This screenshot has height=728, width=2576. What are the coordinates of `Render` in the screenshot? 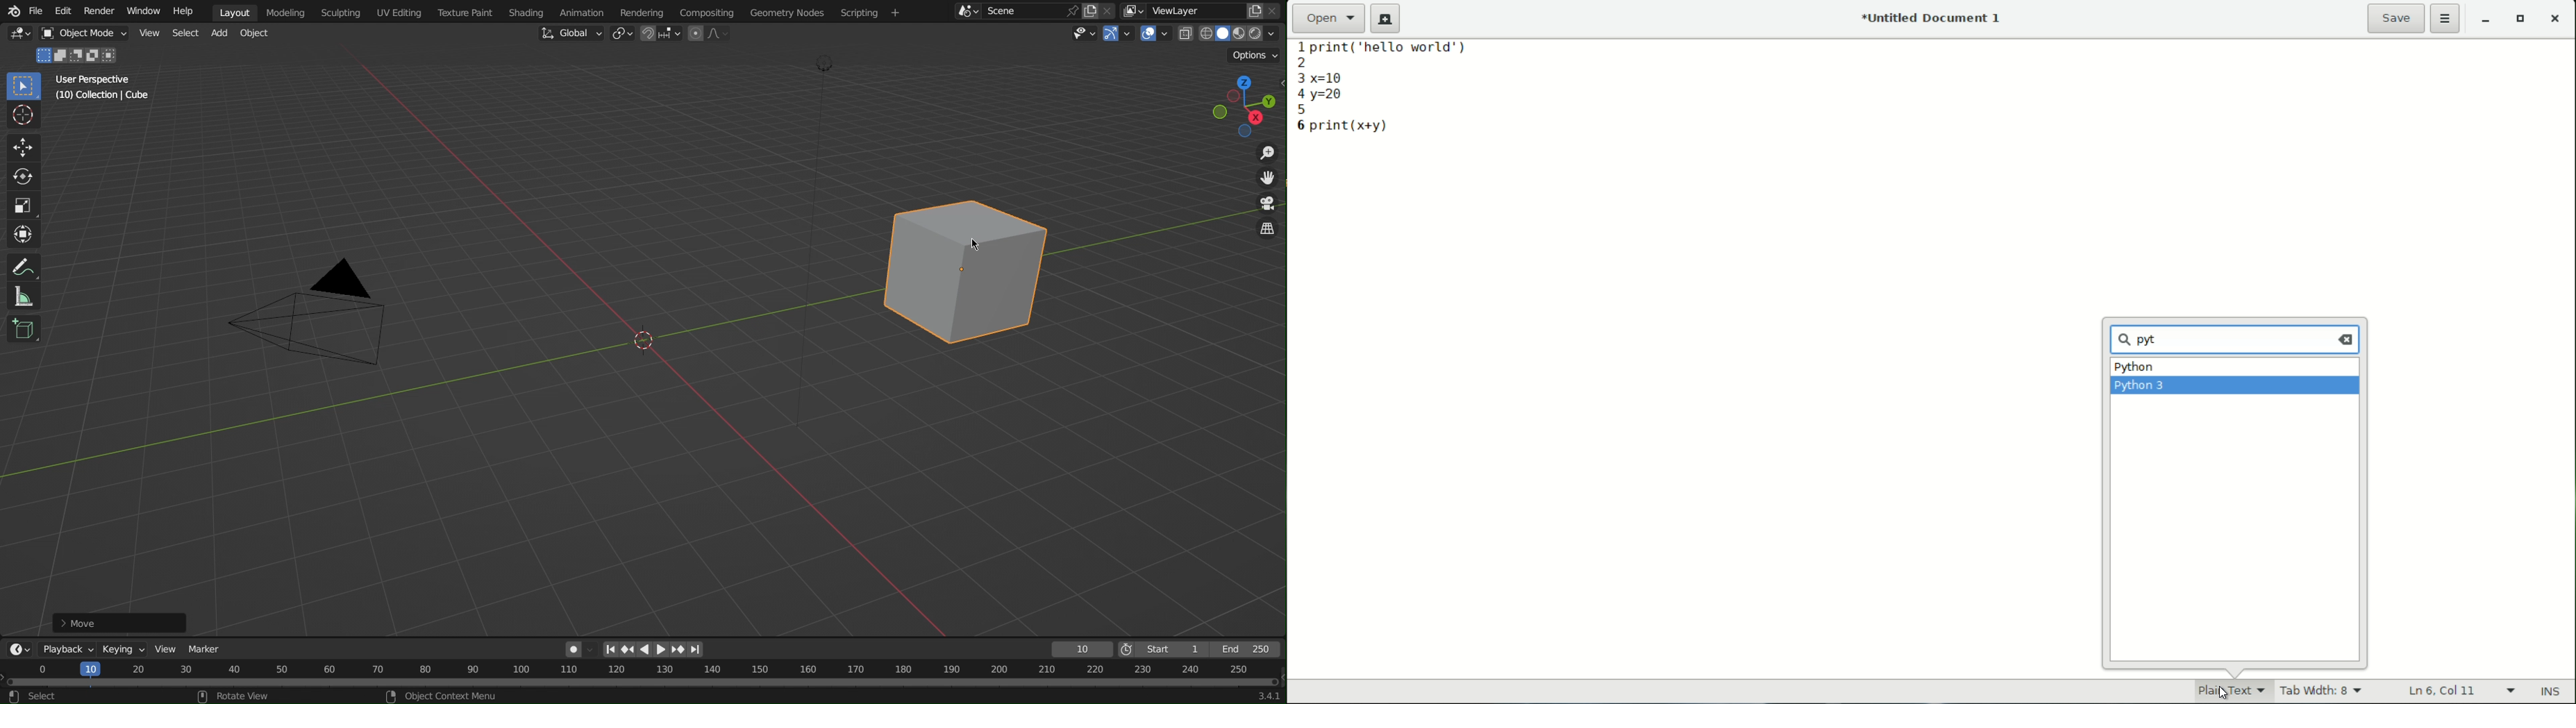 It's located at (102, 10).